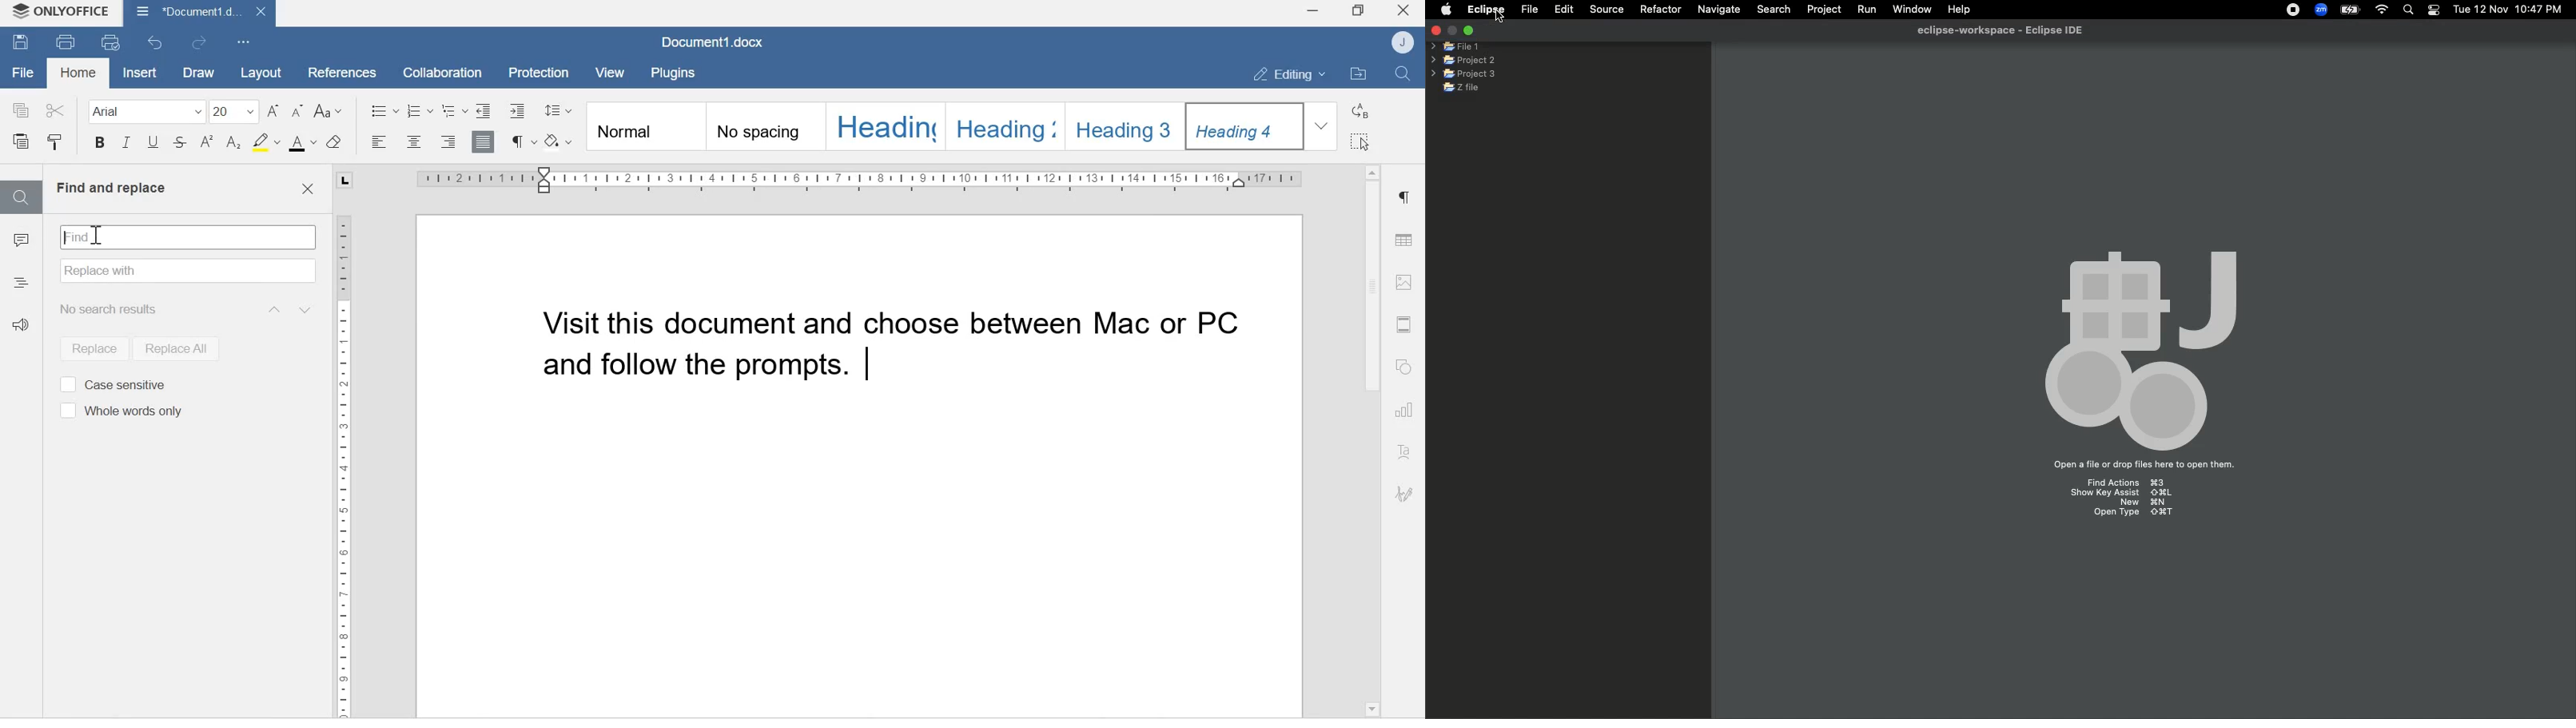 The height and width of the screenshot is (728, 2576). What do you see at coordinates (303, 143) in the screenshot?
I see `font color` at bounding box center [303, 143].